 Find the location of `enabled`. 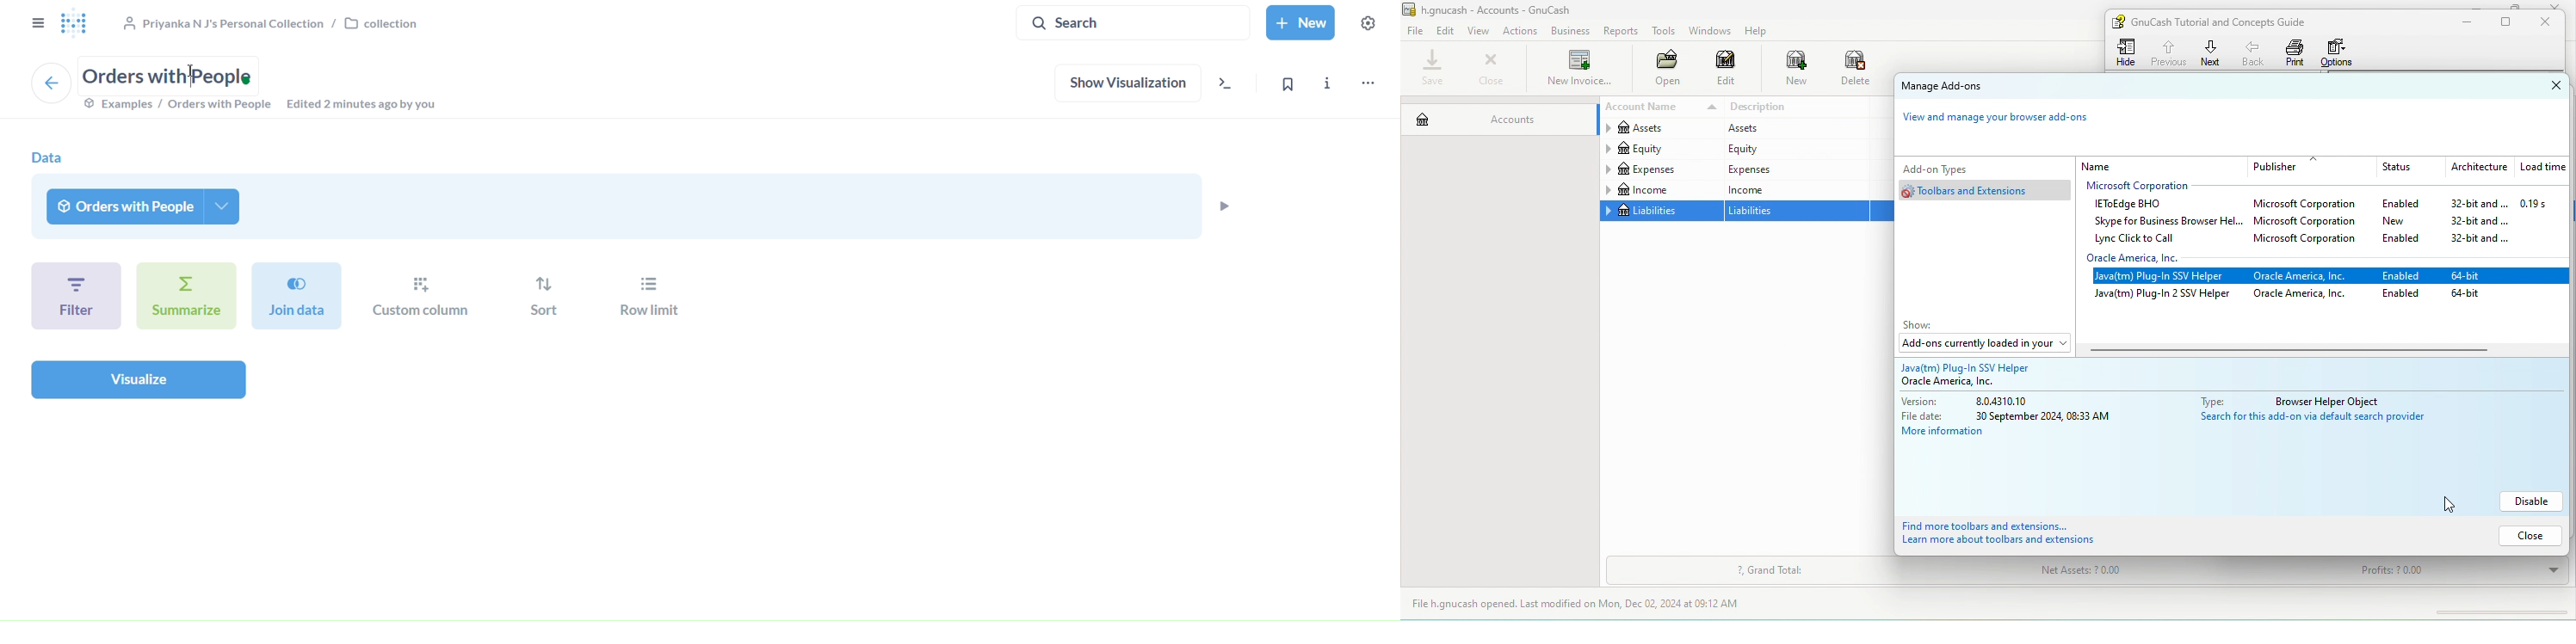

enabled is located at coordinates (2400, 274).